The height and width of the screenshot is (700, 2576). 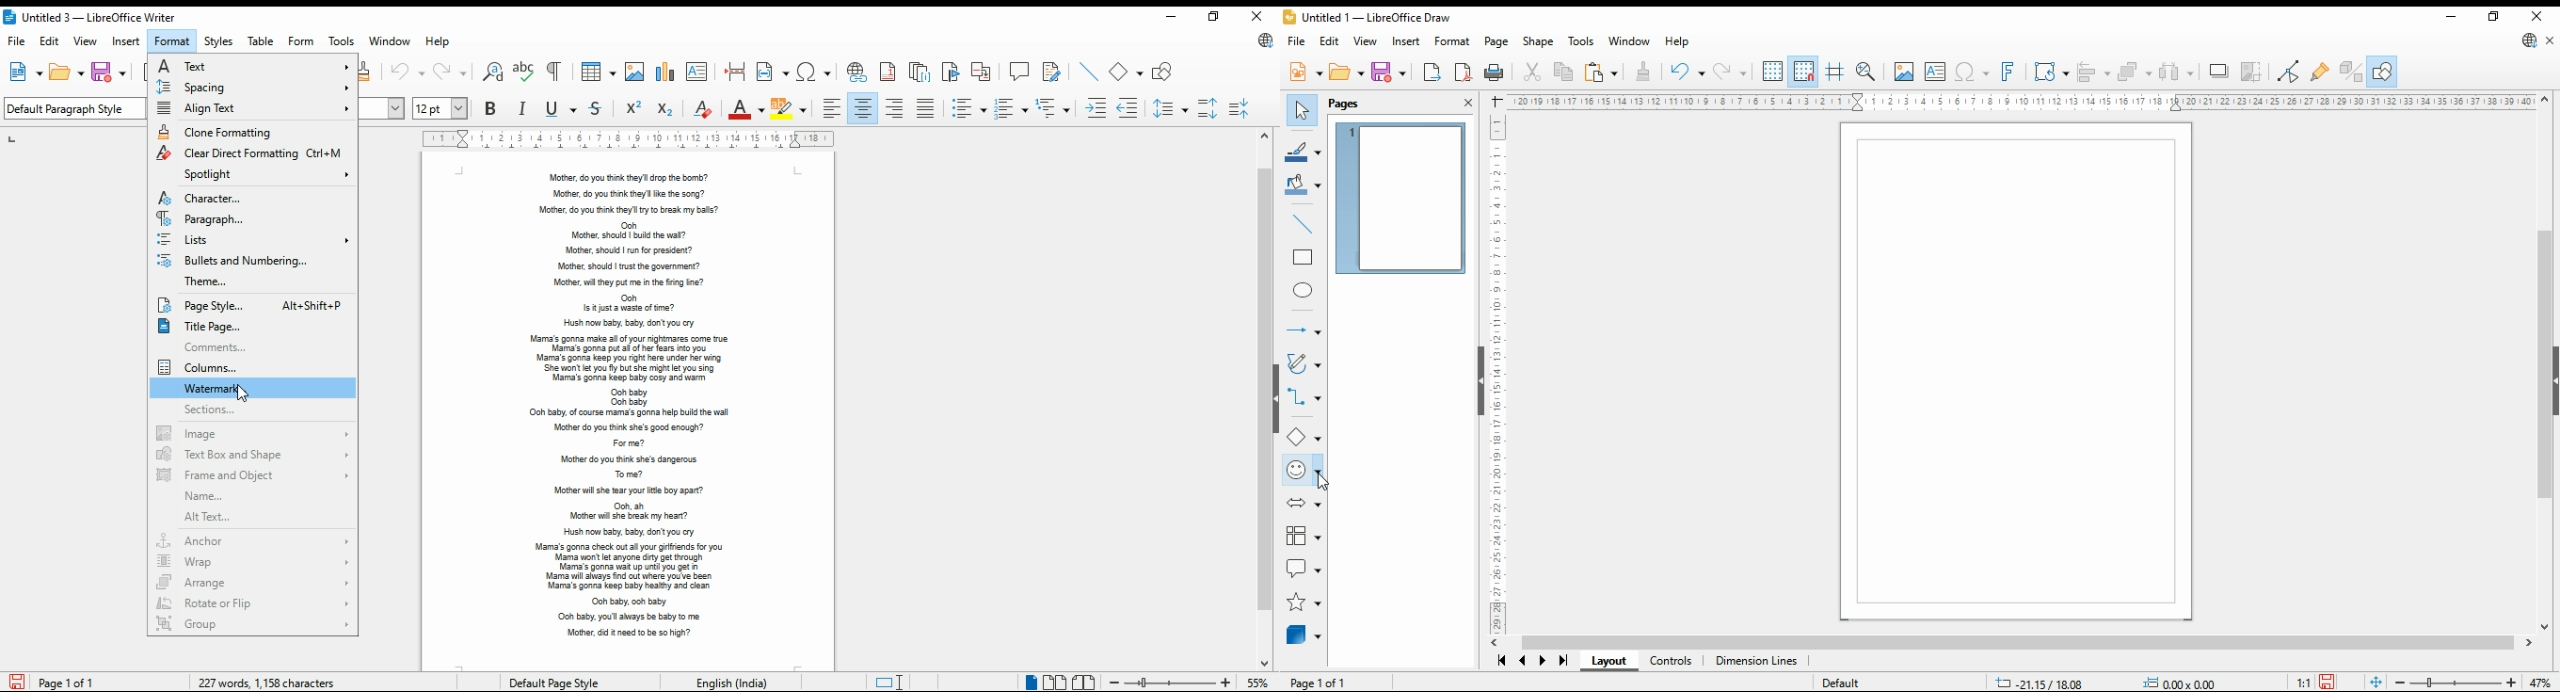 What do you see at coordinates (773, 72) in the screenshot?
I see `insert field` at bounding box center [773, 72].